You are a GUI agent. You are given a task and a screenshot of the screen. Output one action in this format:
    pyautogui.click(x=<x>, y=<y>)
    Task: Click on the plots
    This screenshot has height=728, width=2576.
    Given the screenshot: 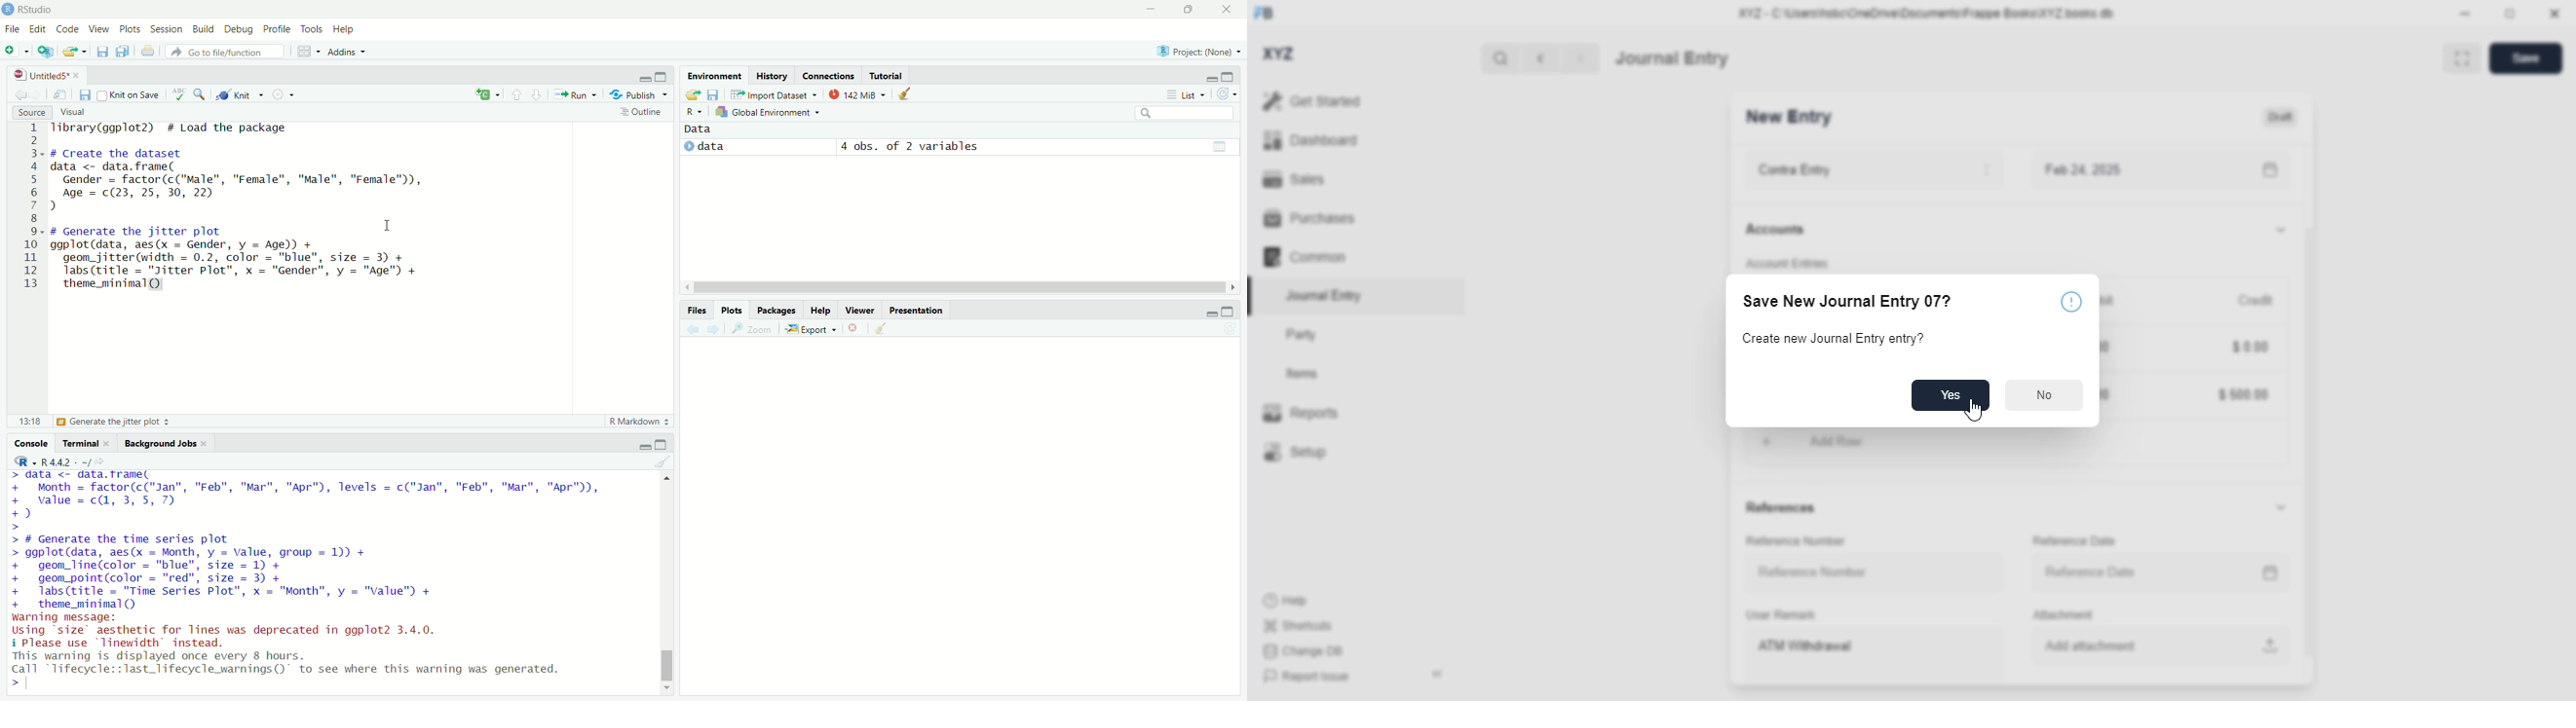 What is the action you would take?
    pyautogui.click(x=131, y=27)
    